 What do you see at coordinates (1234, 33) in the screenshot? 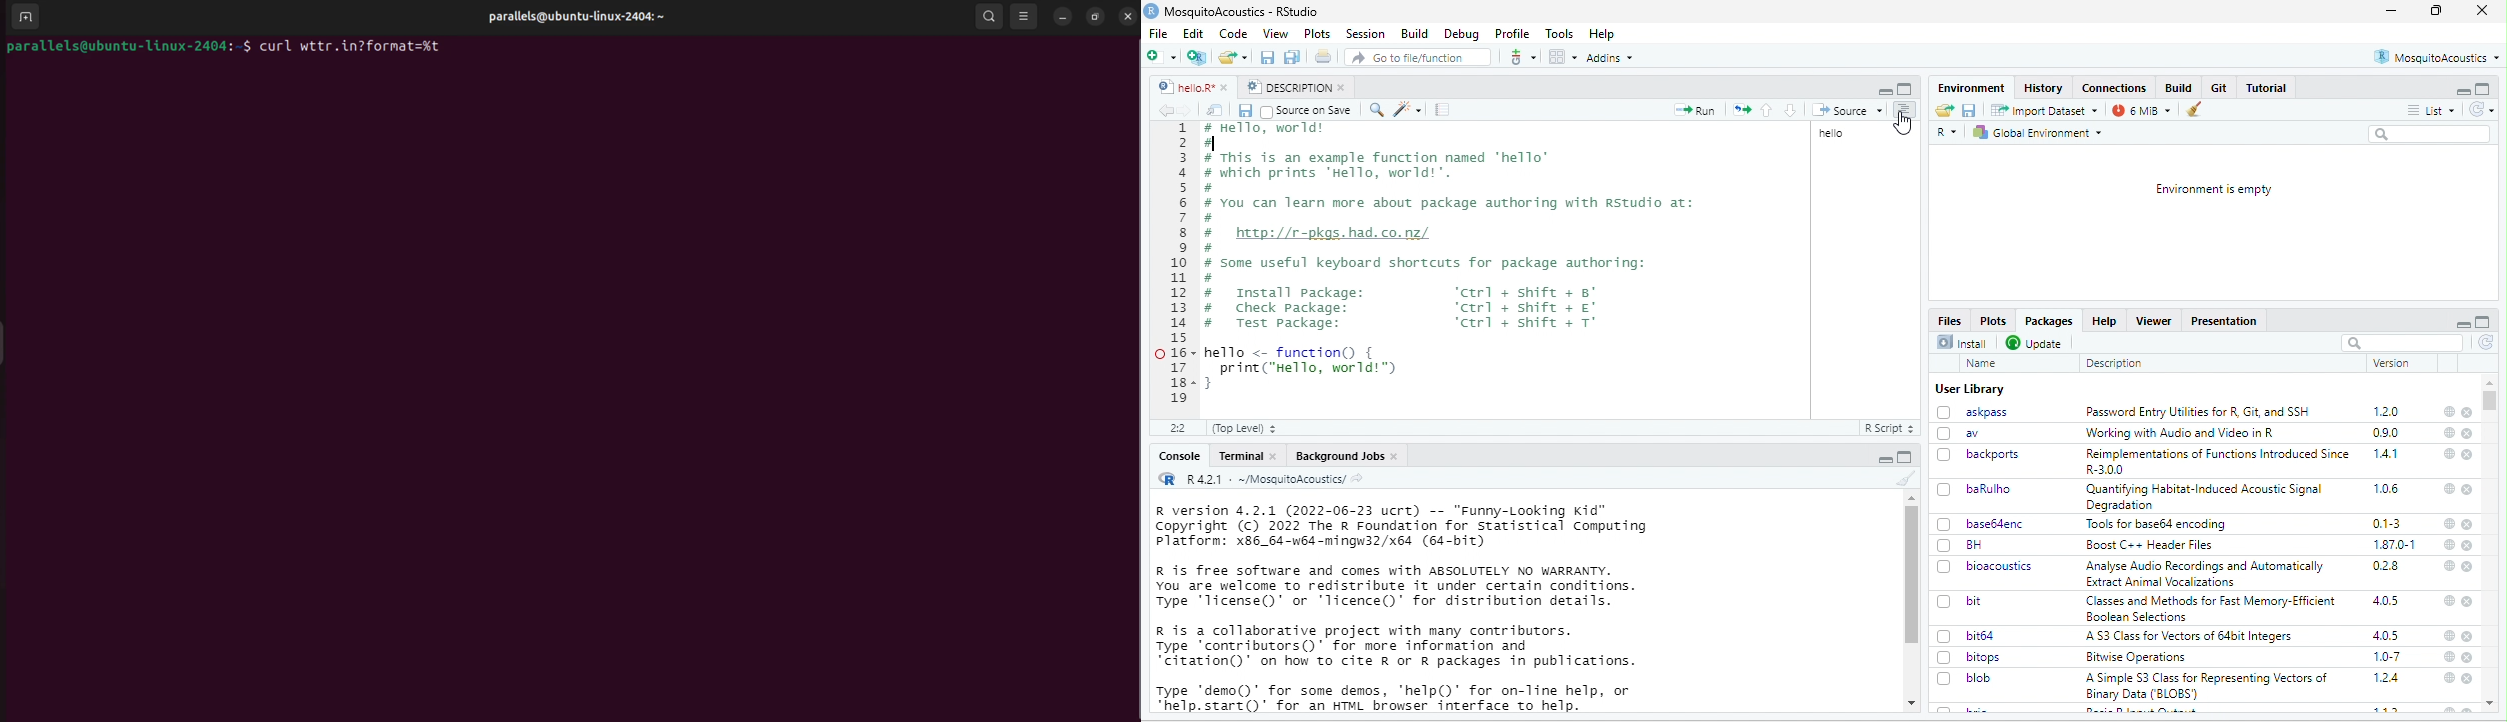
I see `Code` at bounding box center [1234, 33].